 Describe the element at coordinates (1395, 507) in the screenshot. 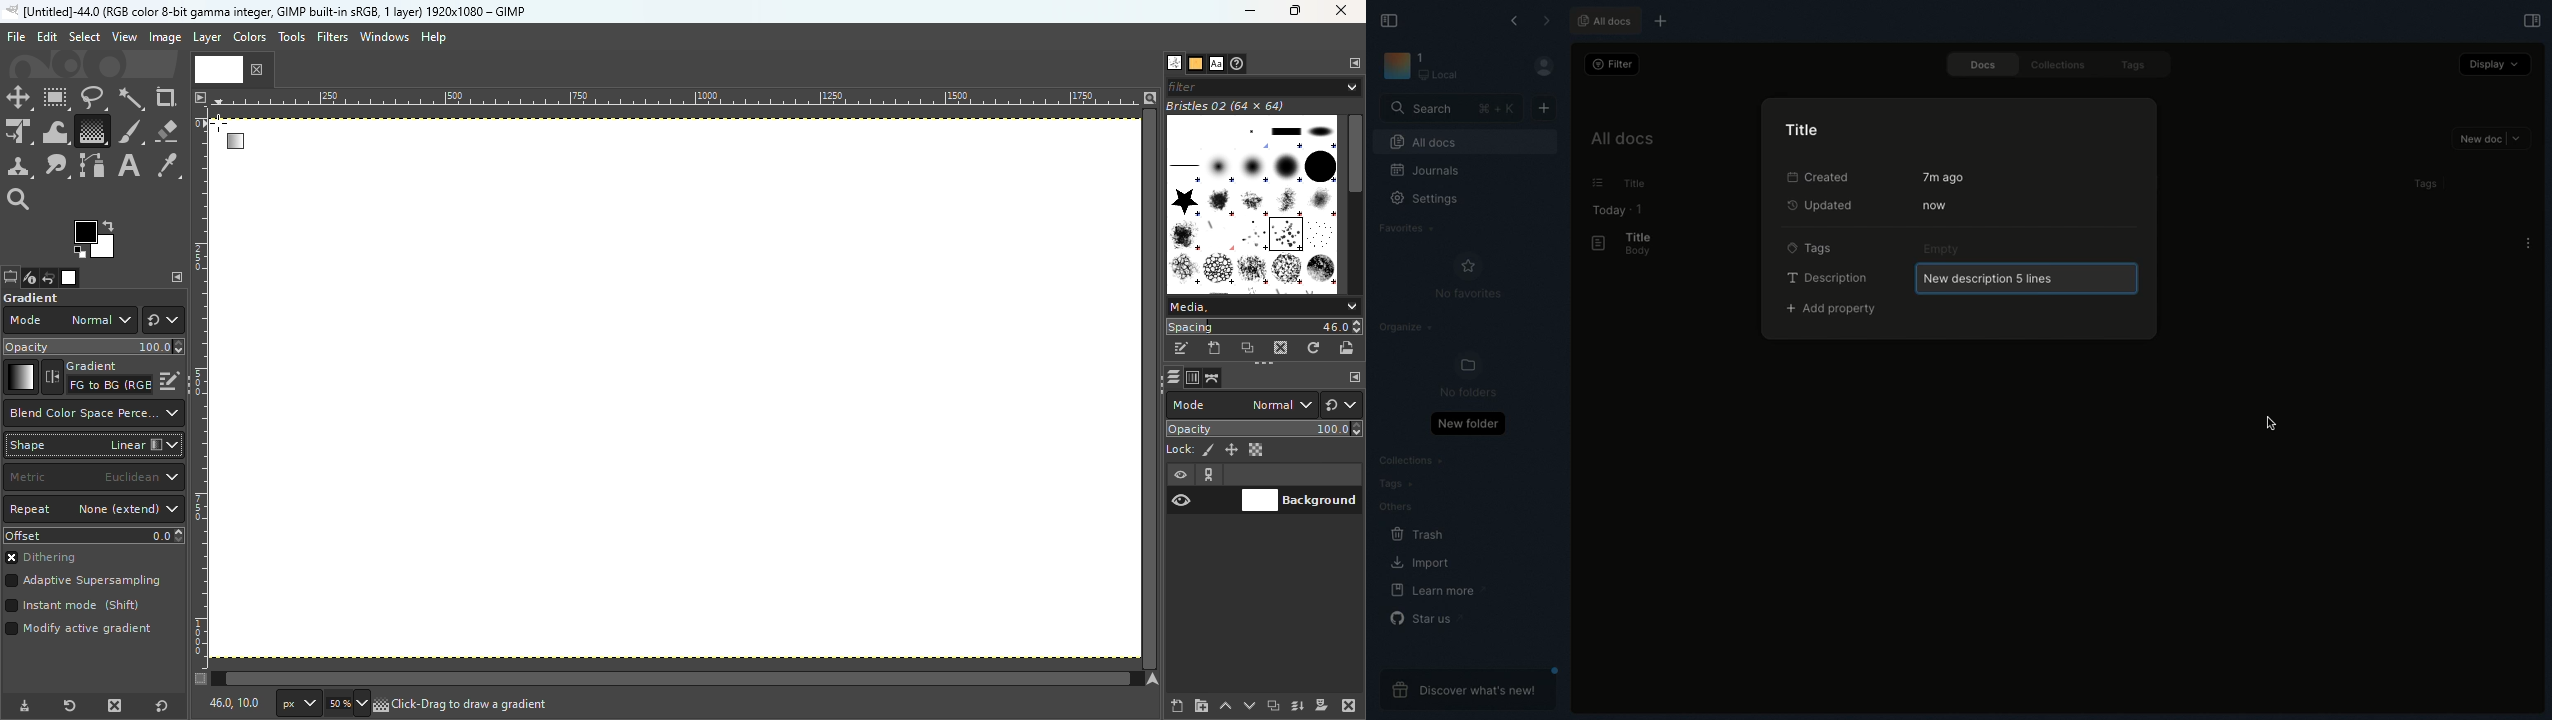

I see `Others` at that location.